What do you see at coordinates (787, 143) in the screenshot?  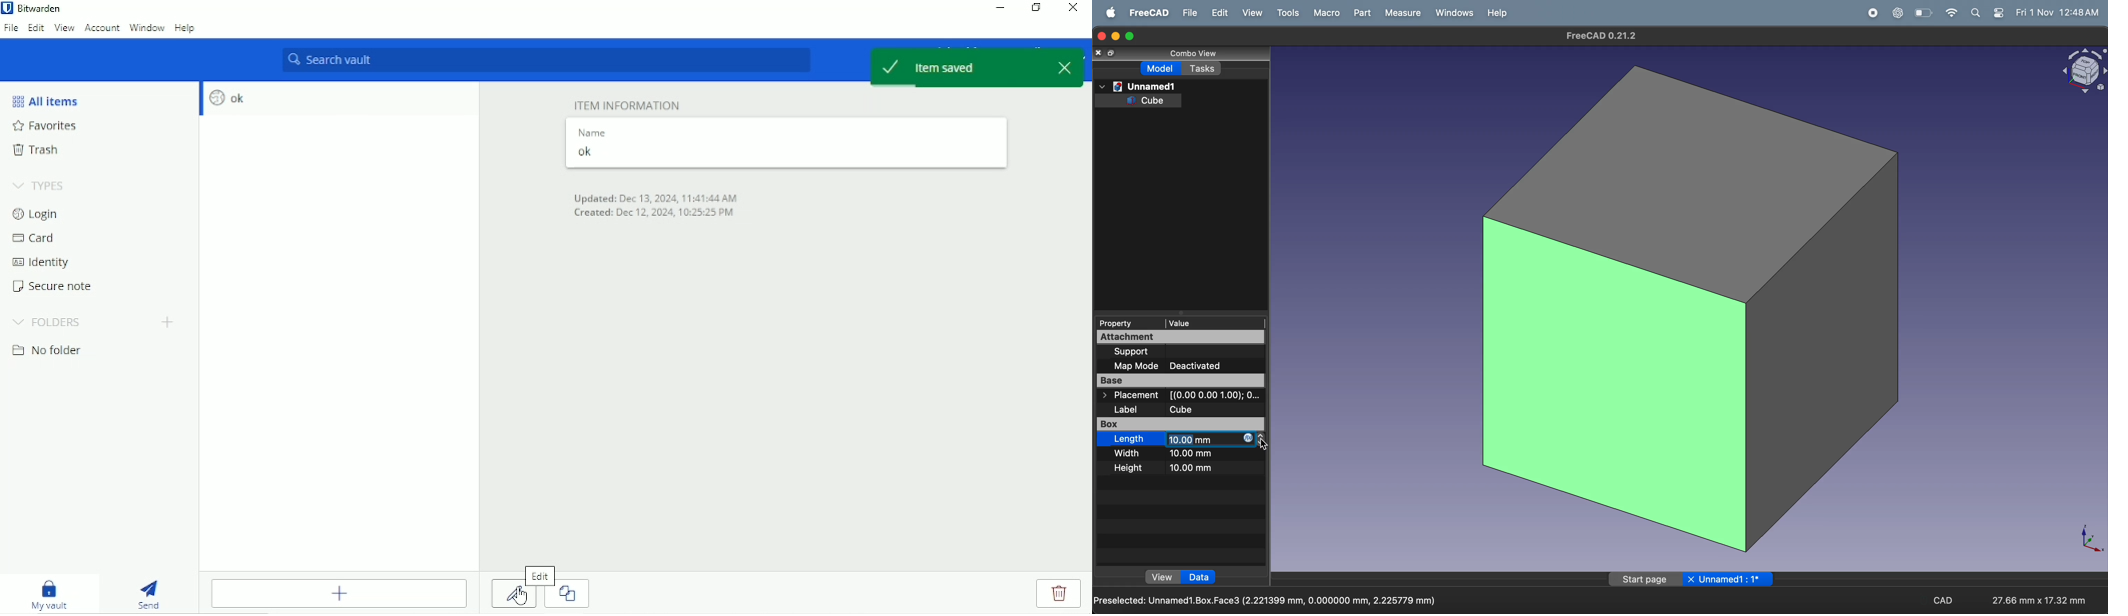 I see `Name ok` at bounding box center [787, 143].